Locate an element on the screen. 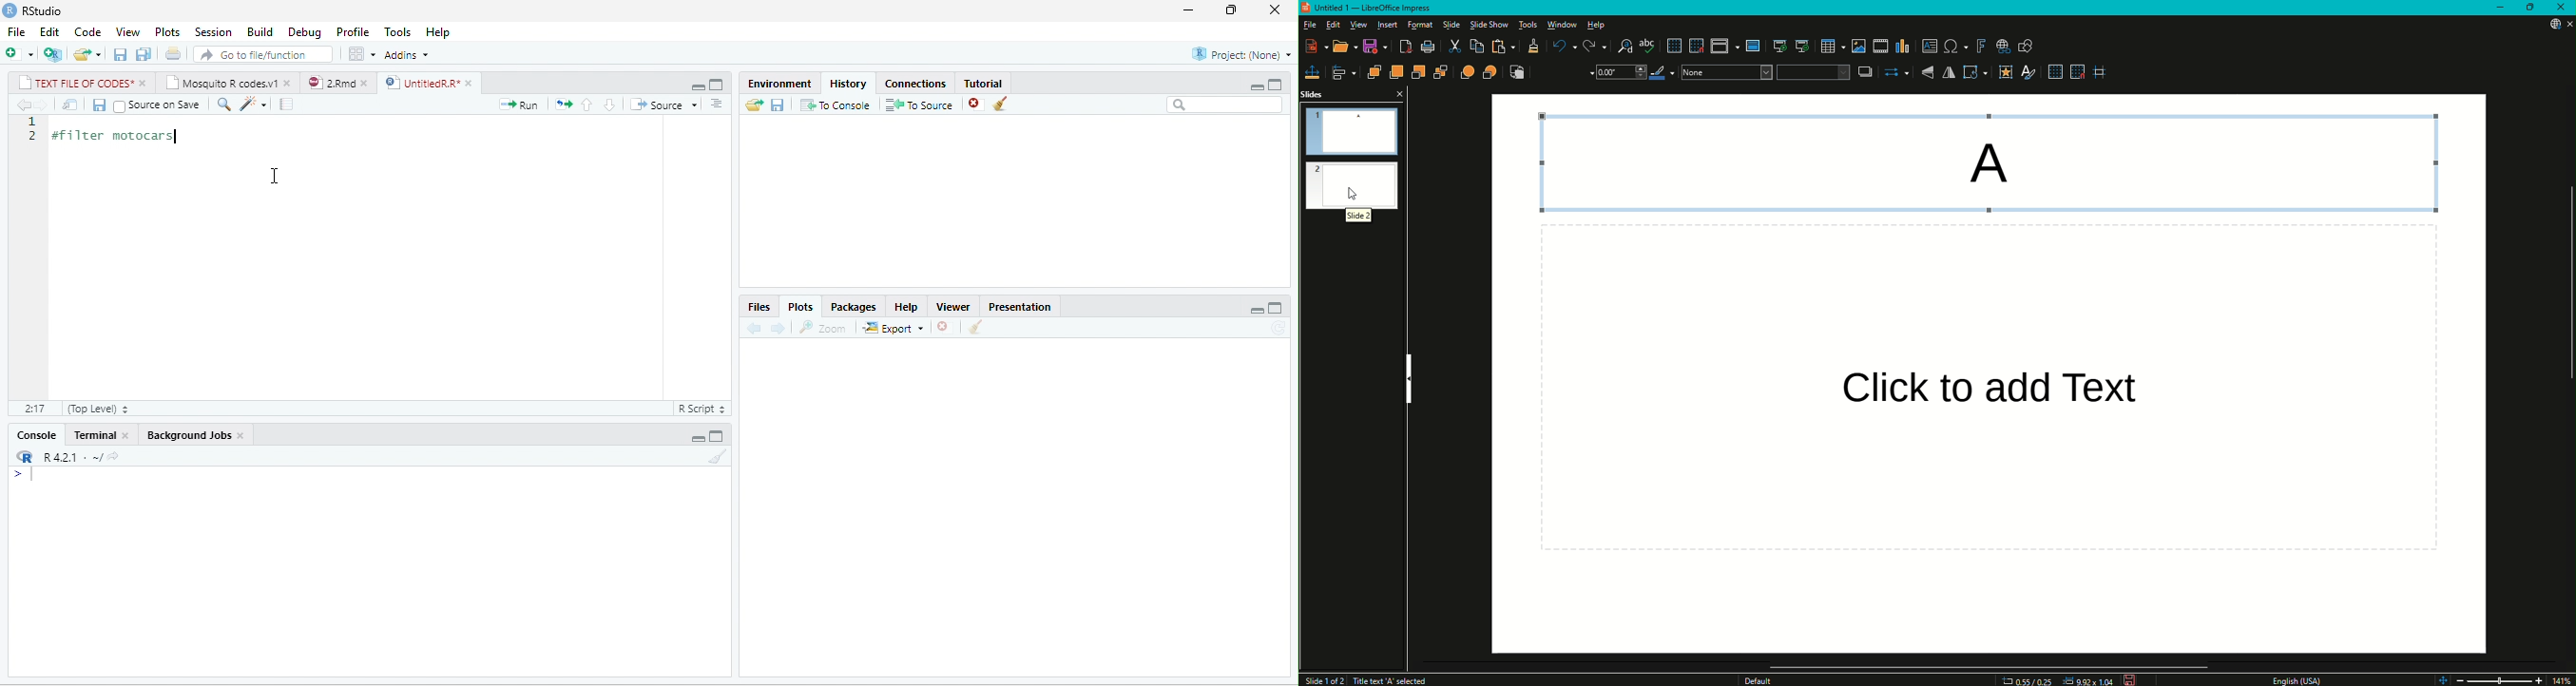 The image size is (2576, 700). Export is located at coordinates (893, 328).